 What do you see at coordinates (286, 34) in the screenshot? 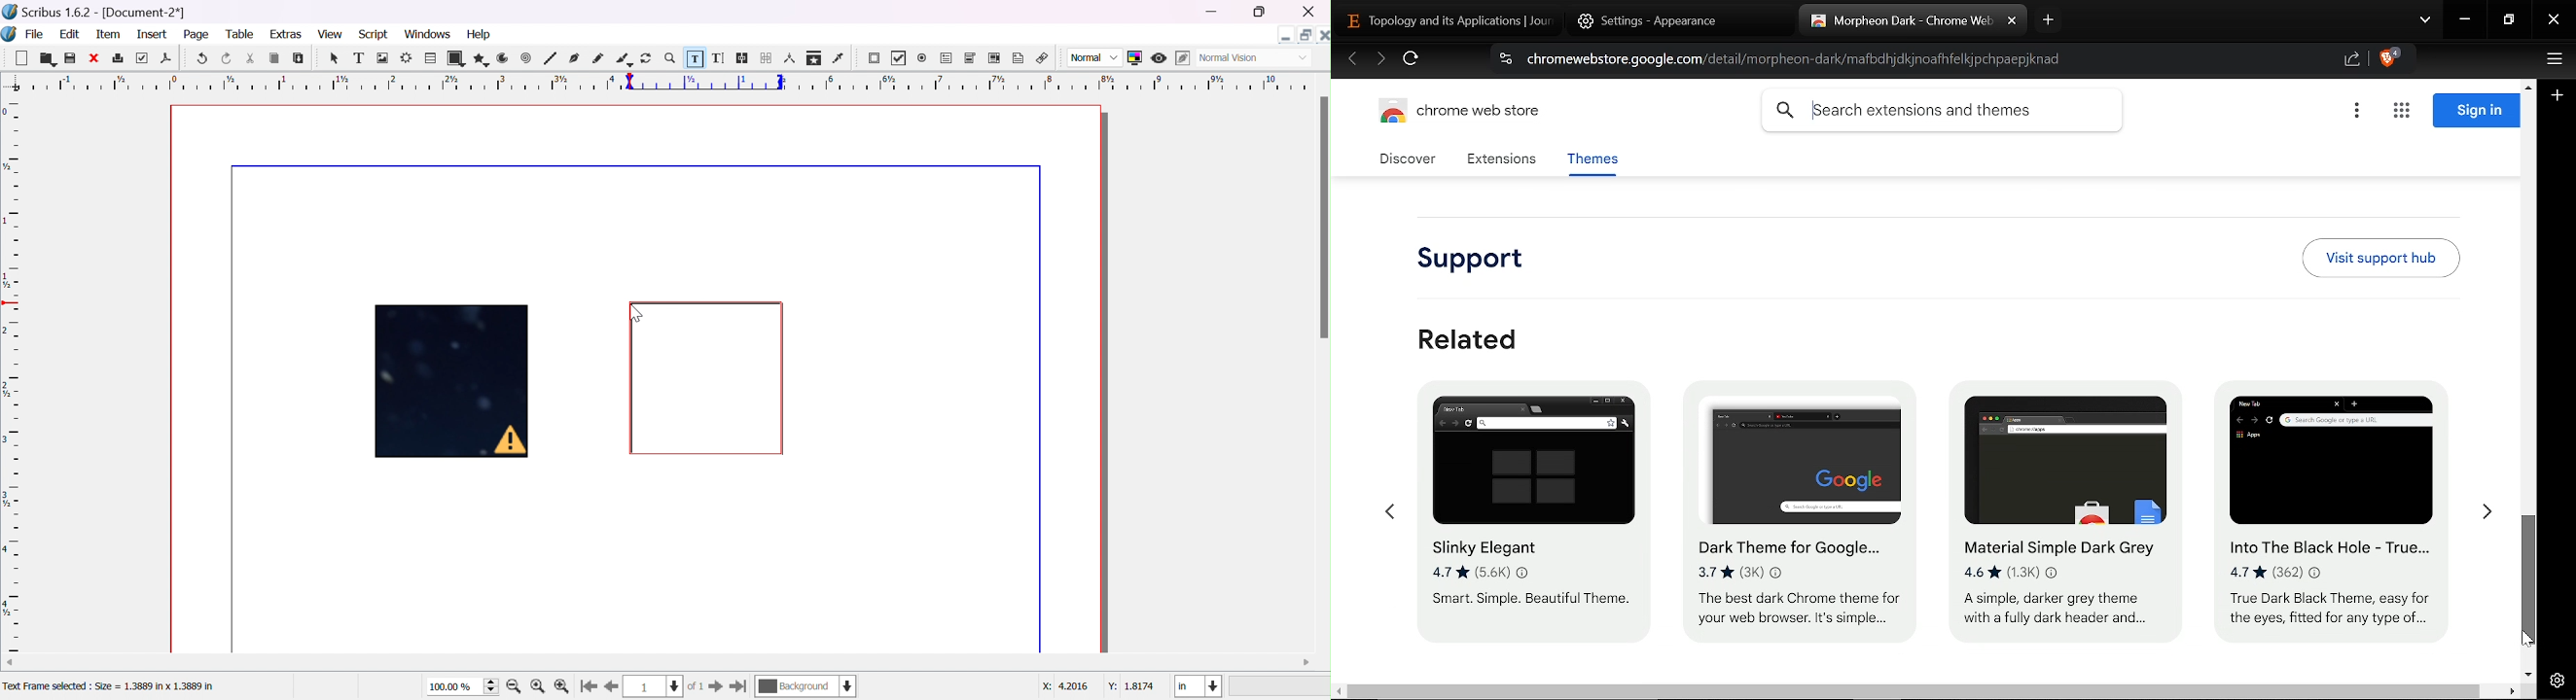
I see `extras` at bounding box center [286, 34].